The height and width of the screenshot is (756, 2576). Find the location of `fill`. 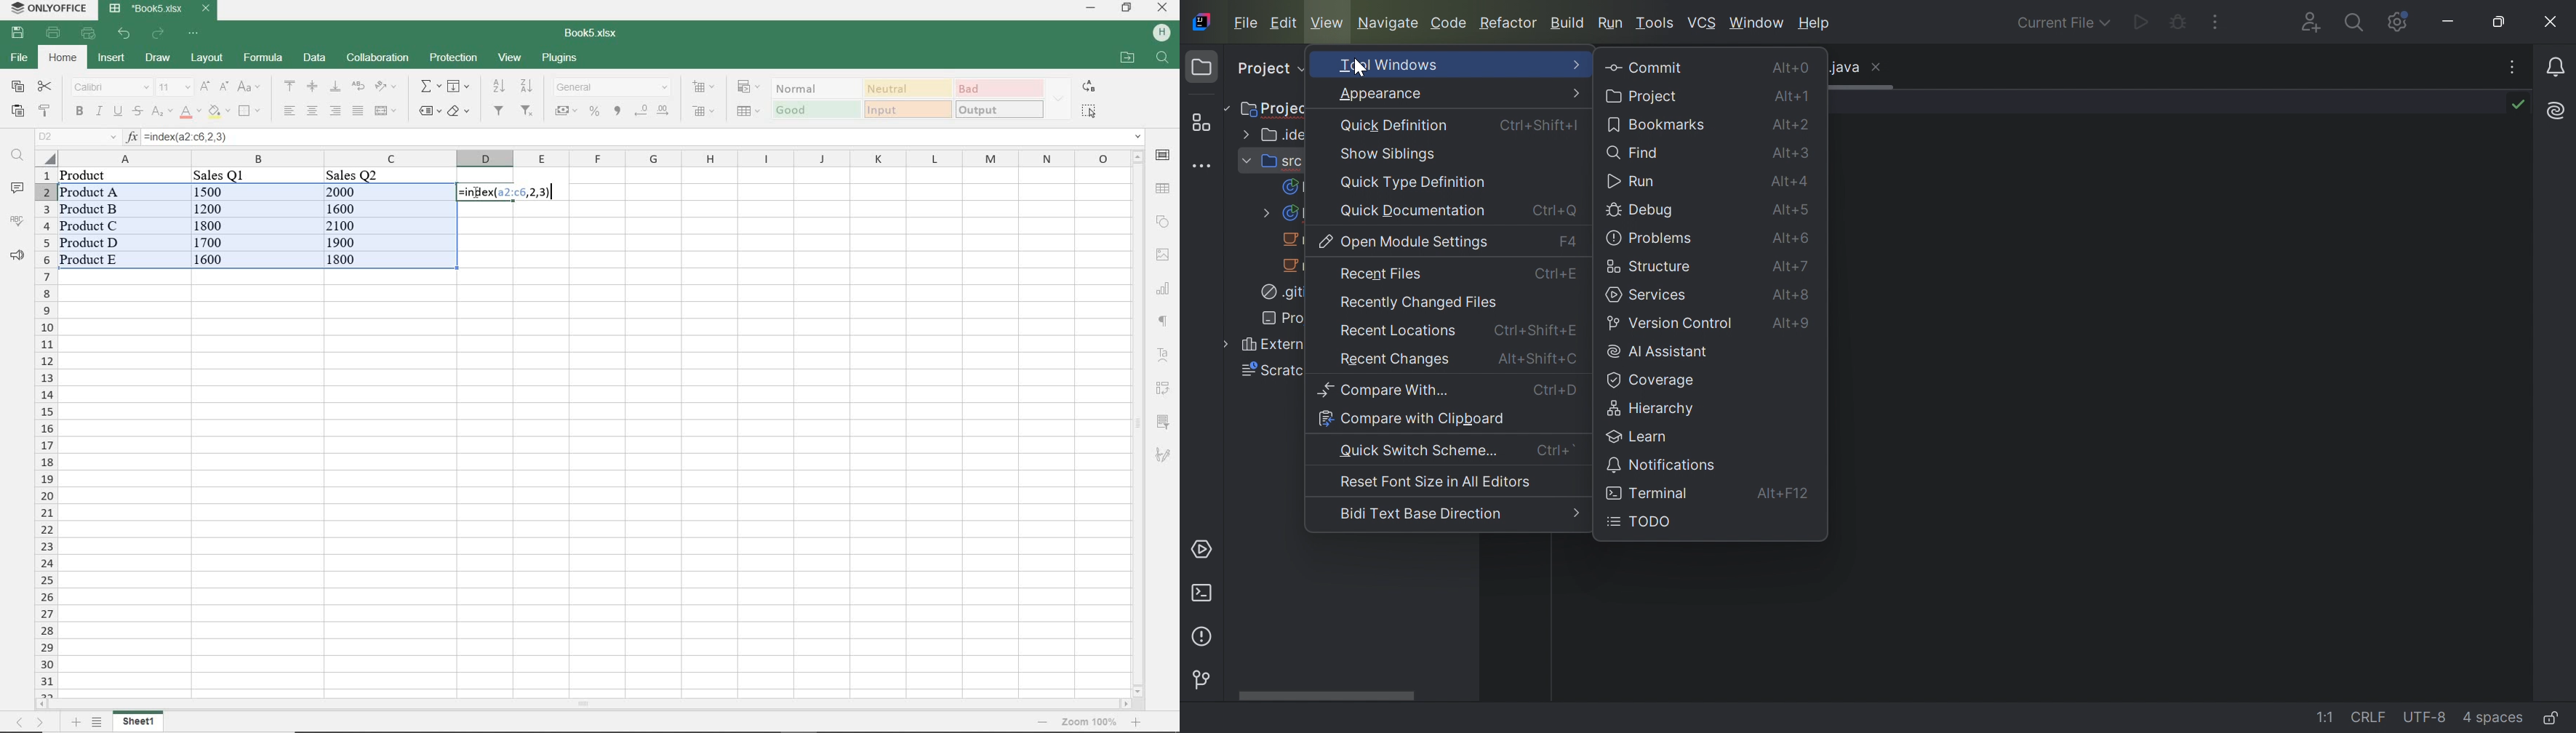

fill is located at coordinates (457, 86).